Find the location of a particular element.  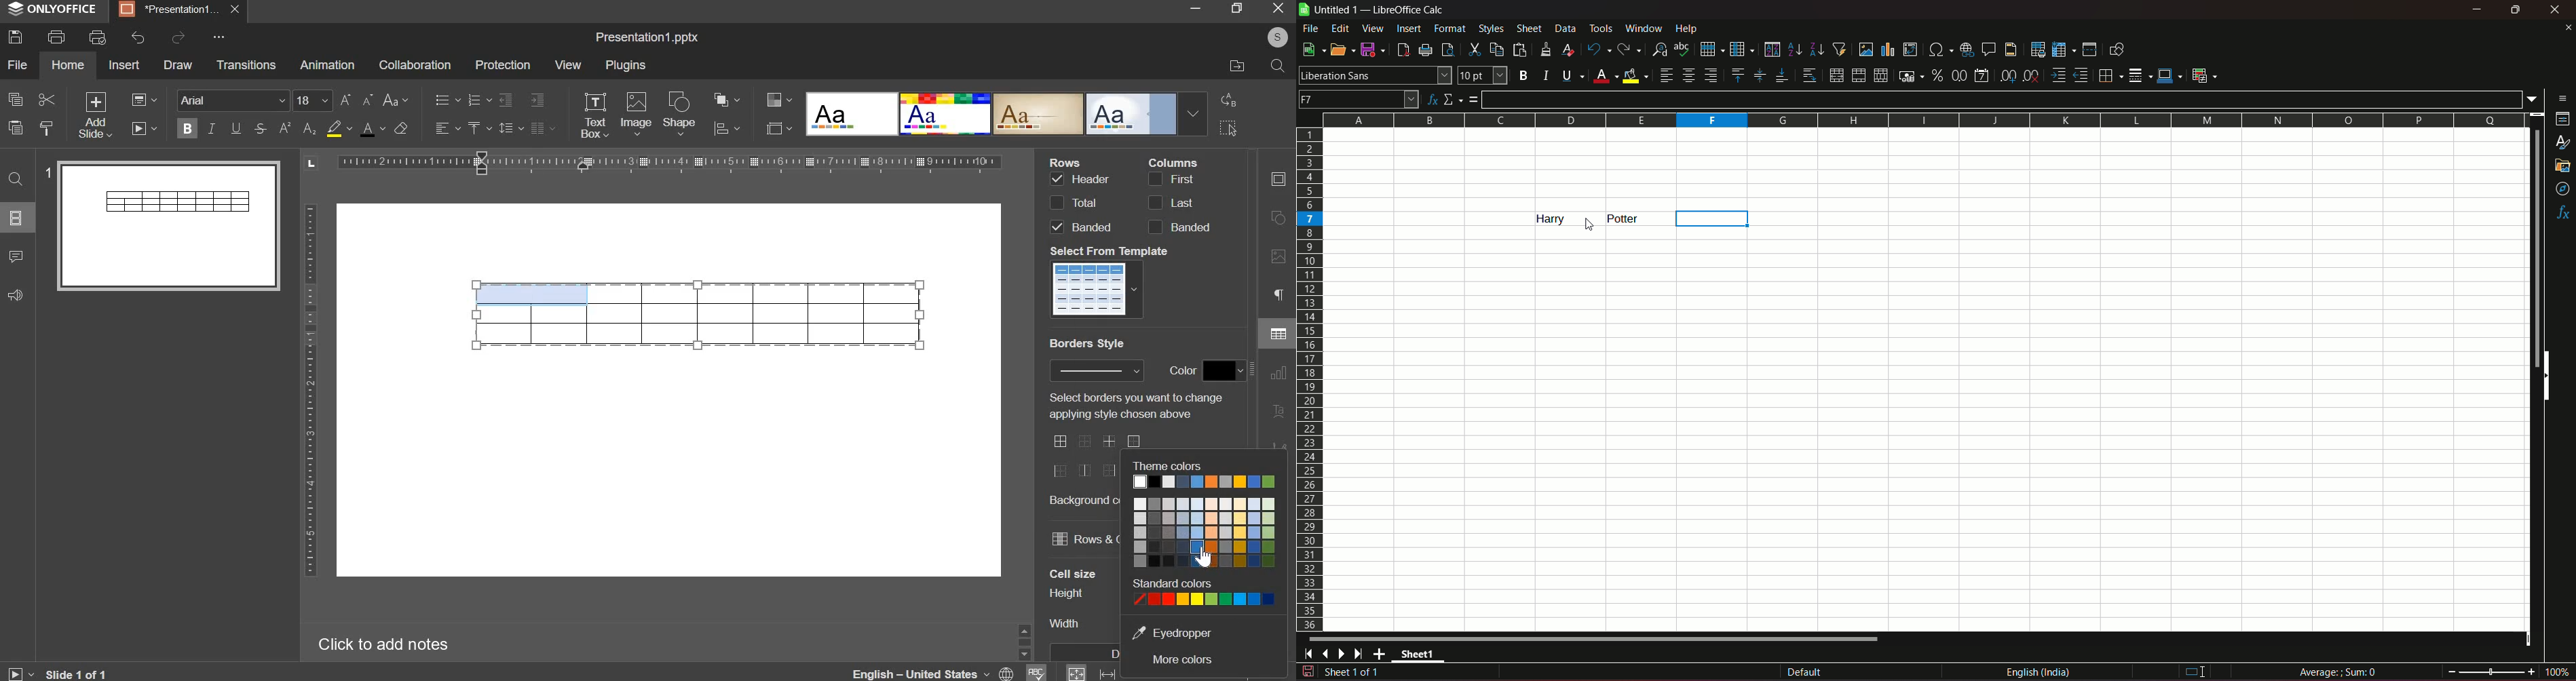

Presentation tab is located at coordinates (177, 9).